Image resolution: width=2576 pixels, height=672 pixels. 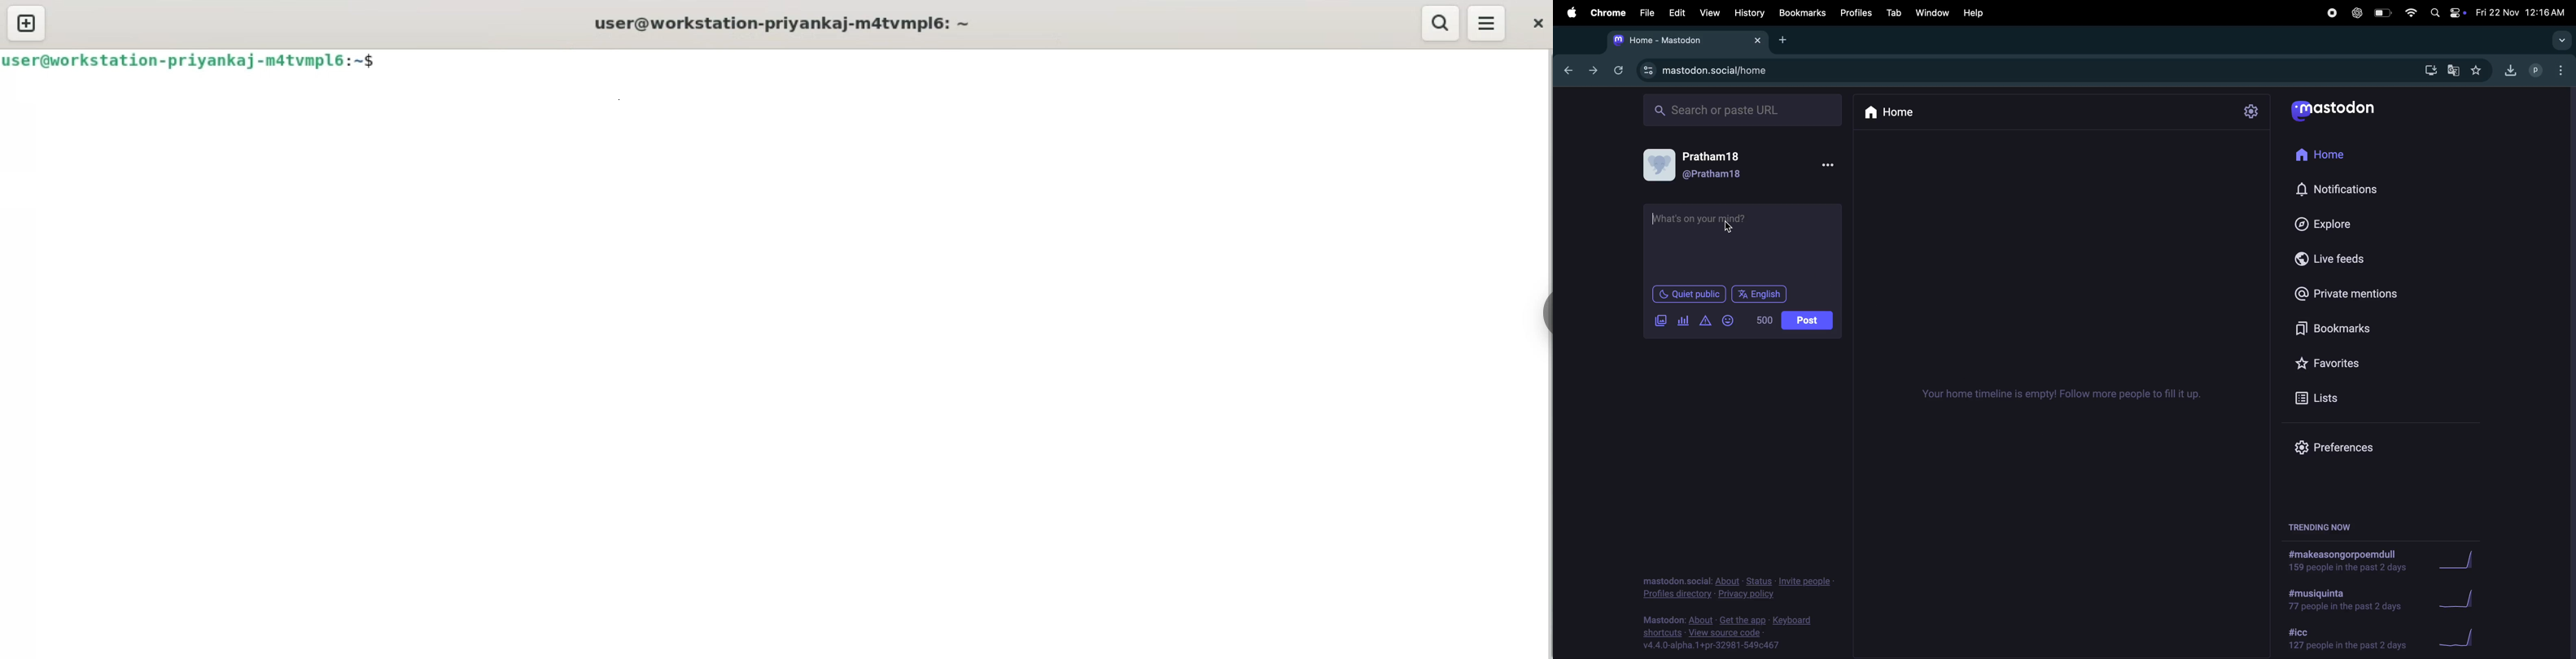 I want to click on add image, so click(x=1657, y=321).